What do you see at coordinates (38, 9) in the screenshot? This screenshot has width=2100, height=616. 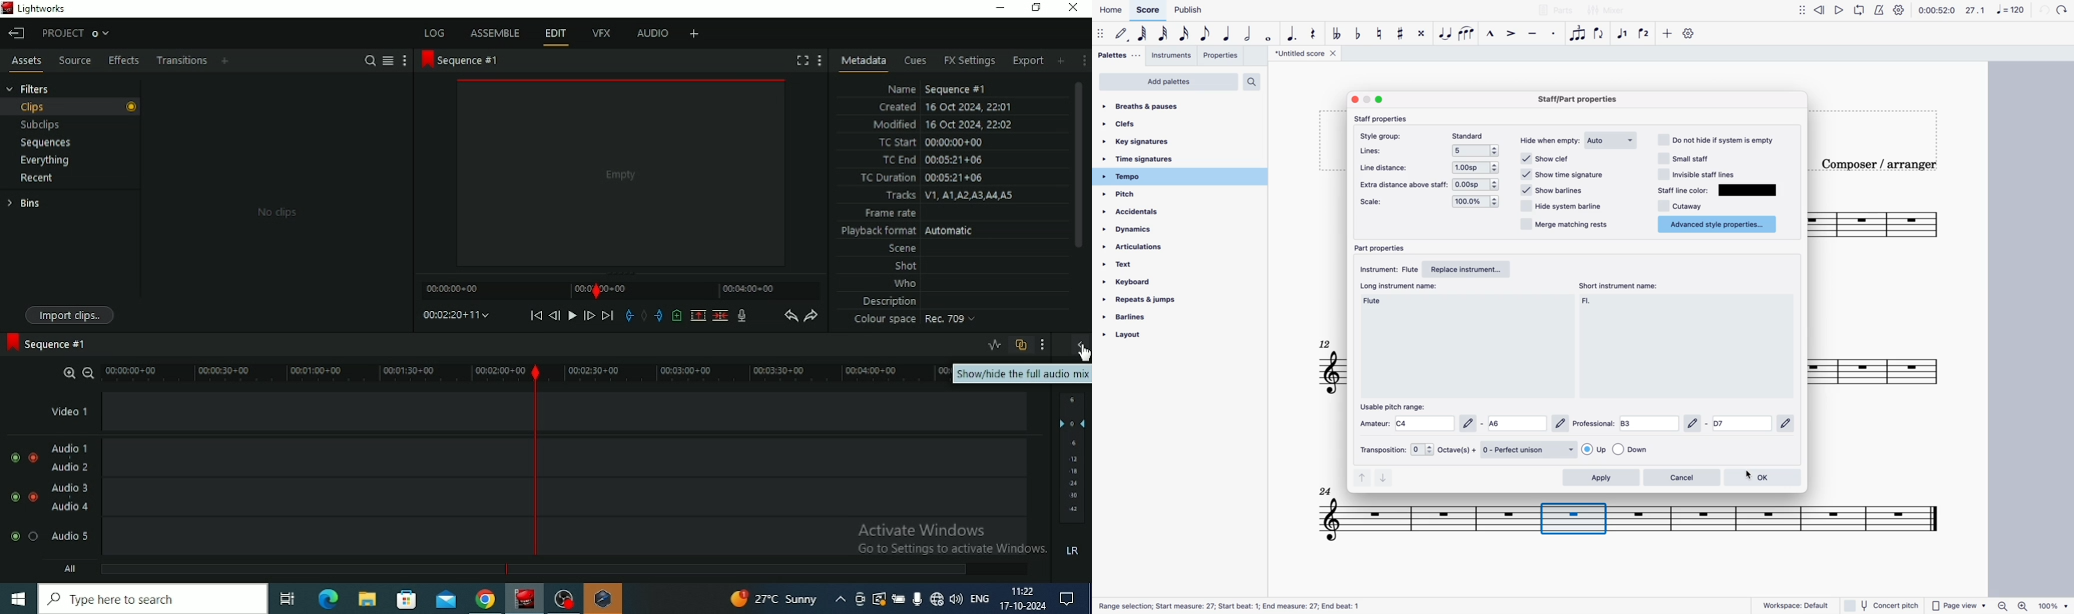 I see `Lightworks` at bounding box center [38, 9].